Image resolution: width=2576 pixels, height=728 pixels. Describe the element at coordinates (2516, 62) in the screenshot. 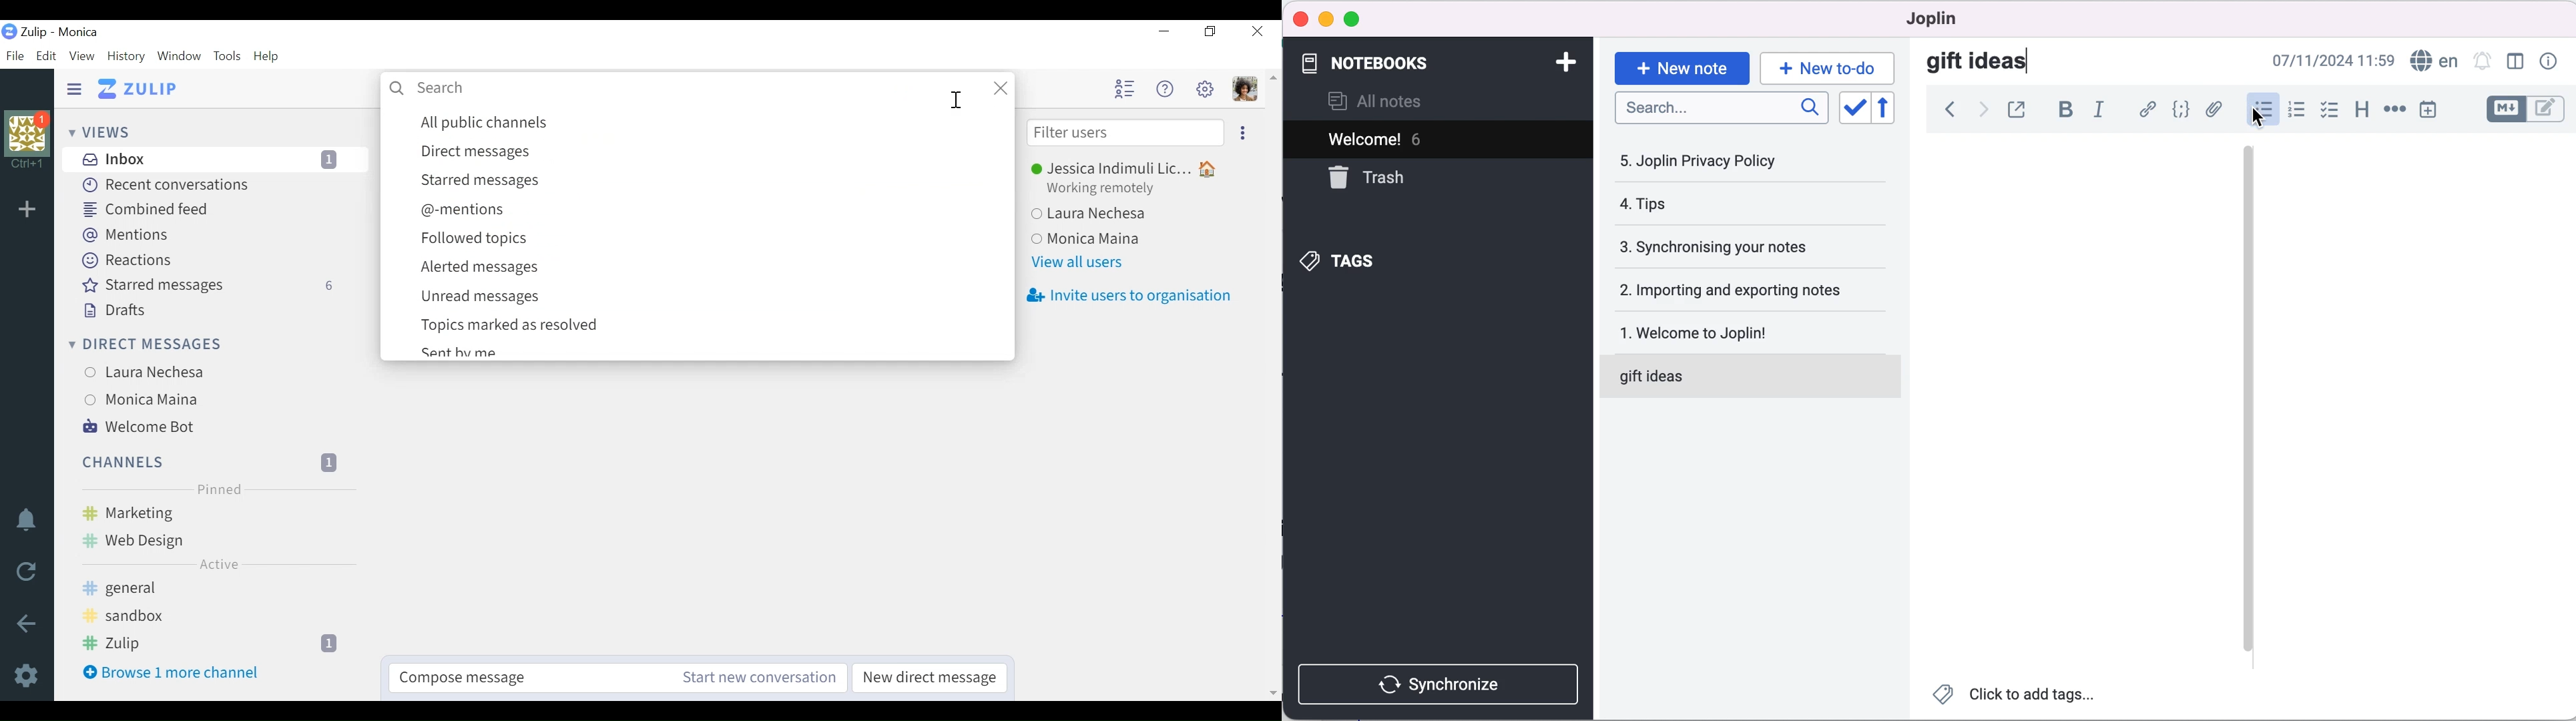

I see `toggle editor layout` at that location.